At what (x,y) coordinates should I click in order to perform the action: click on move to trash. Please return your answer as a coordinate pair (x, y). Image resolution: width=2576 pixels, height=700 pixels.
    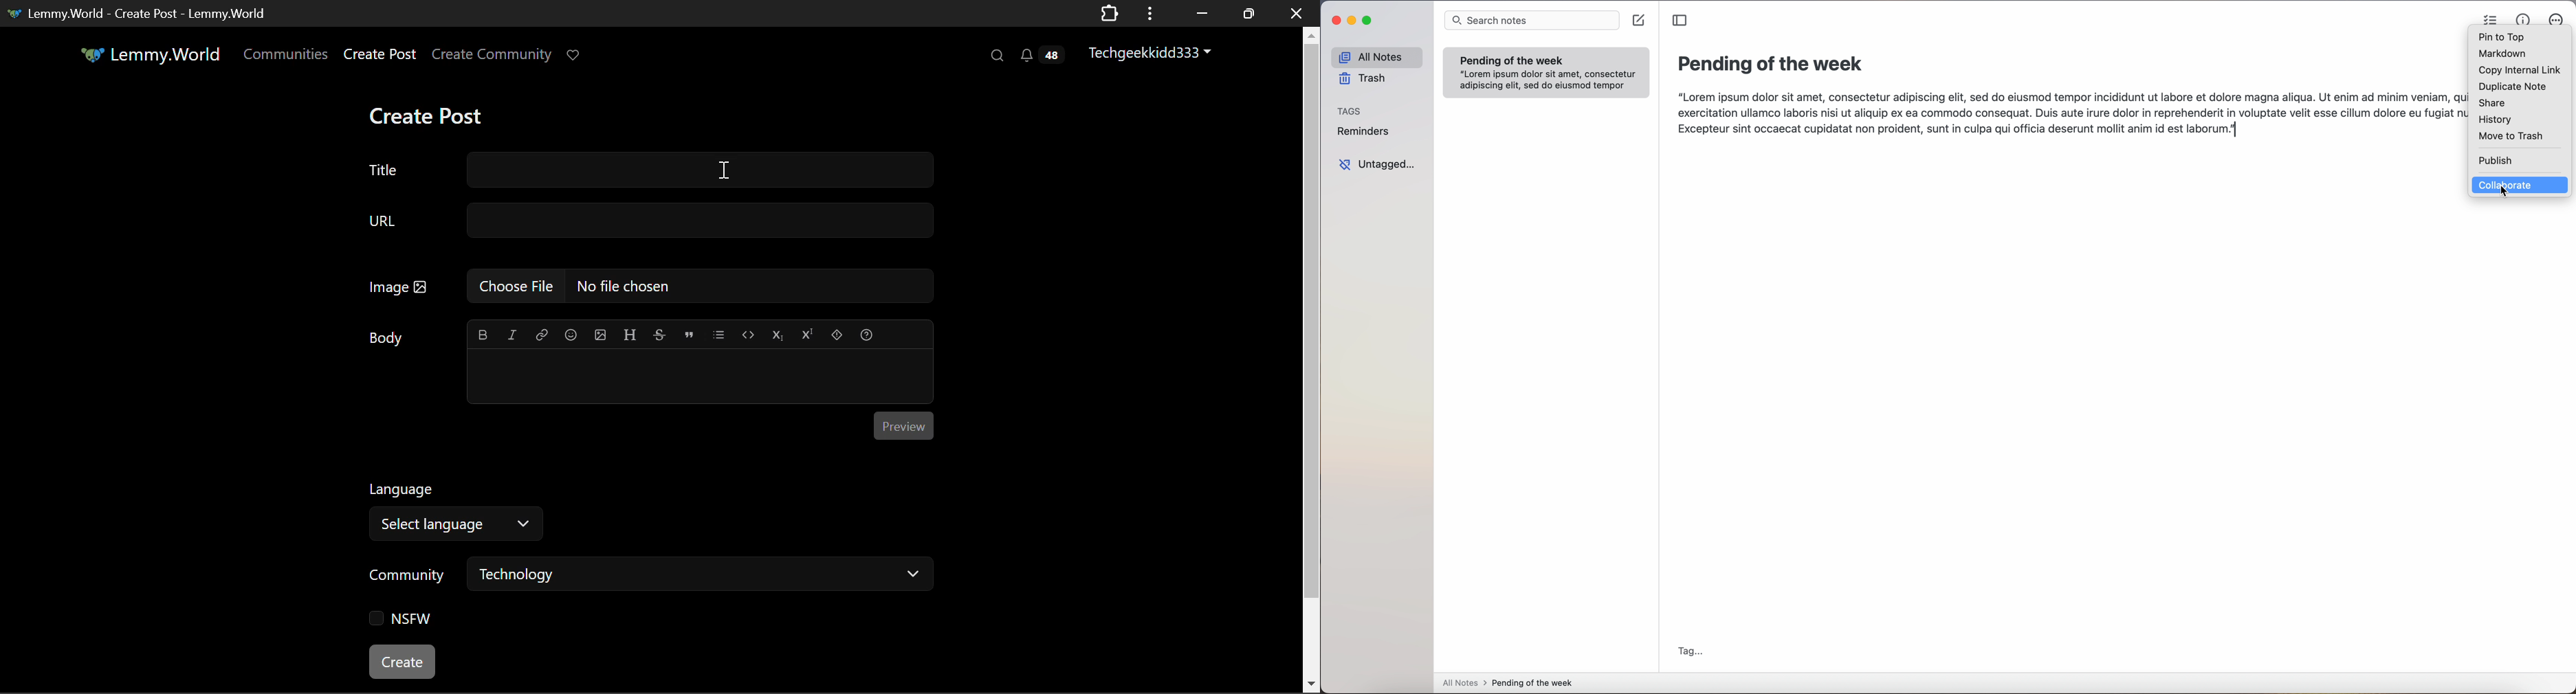
    Looking at the image, I should click on (2512, 136).